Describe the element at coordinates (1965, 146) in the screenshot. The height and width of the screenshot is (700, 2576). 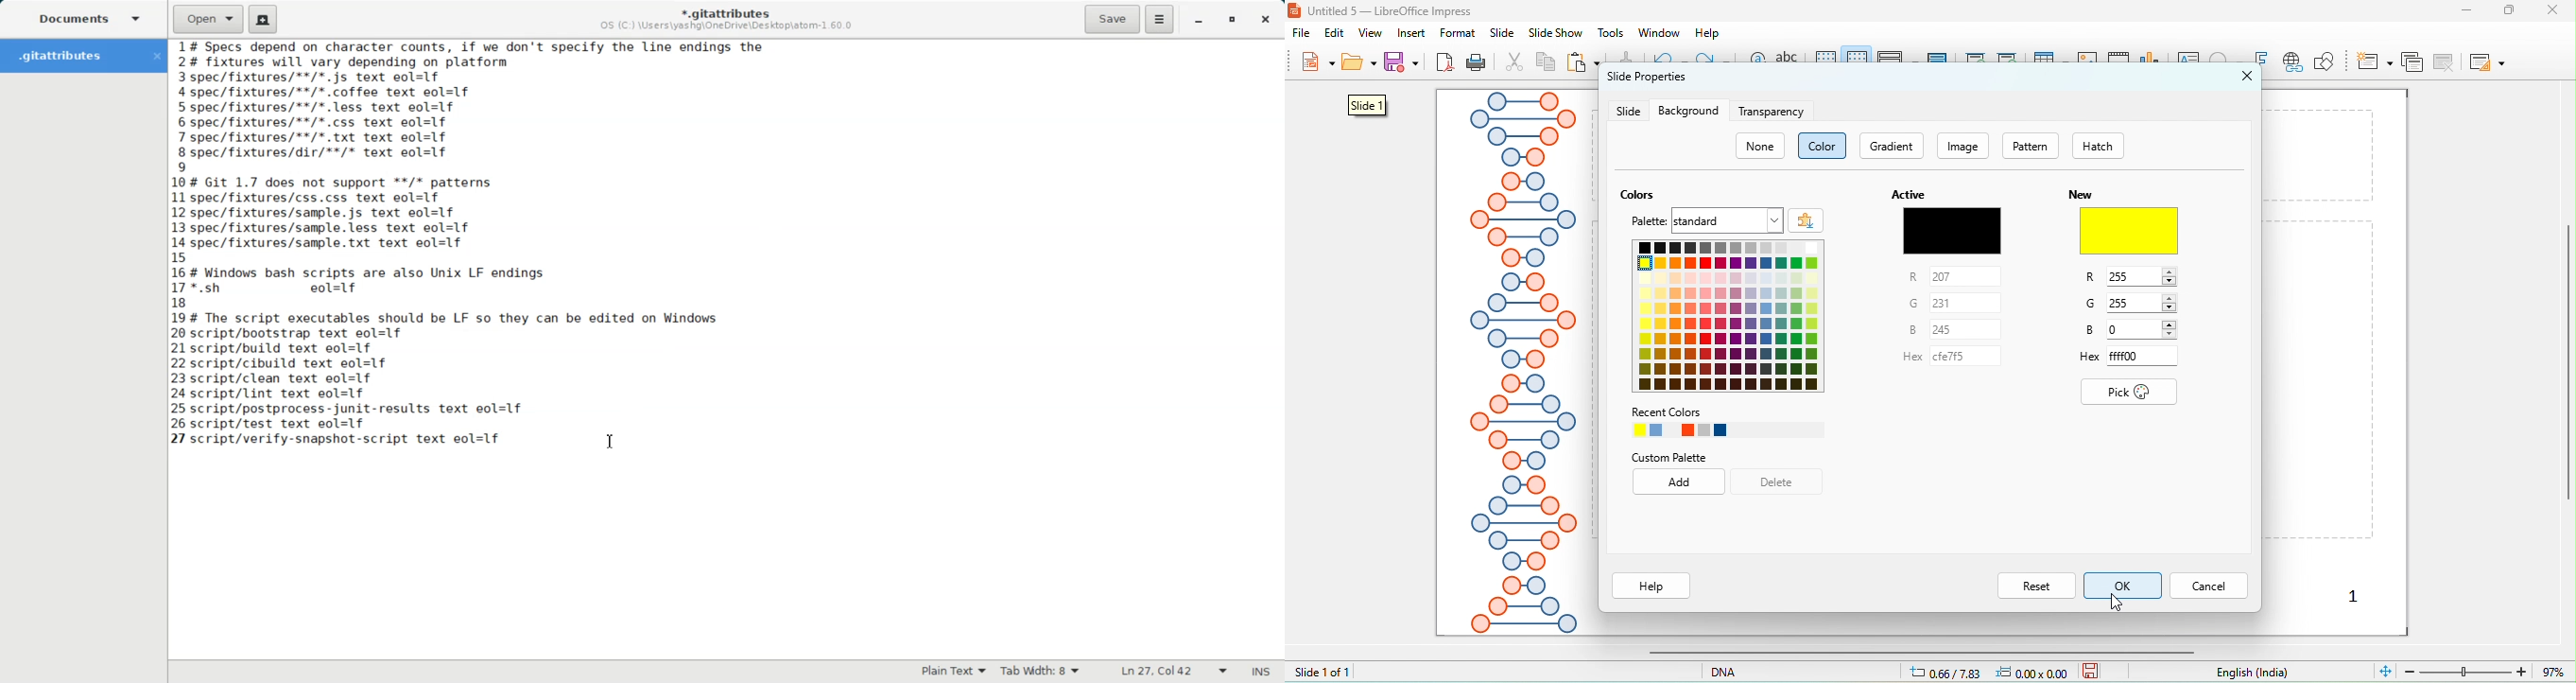
I see `image` at that location.